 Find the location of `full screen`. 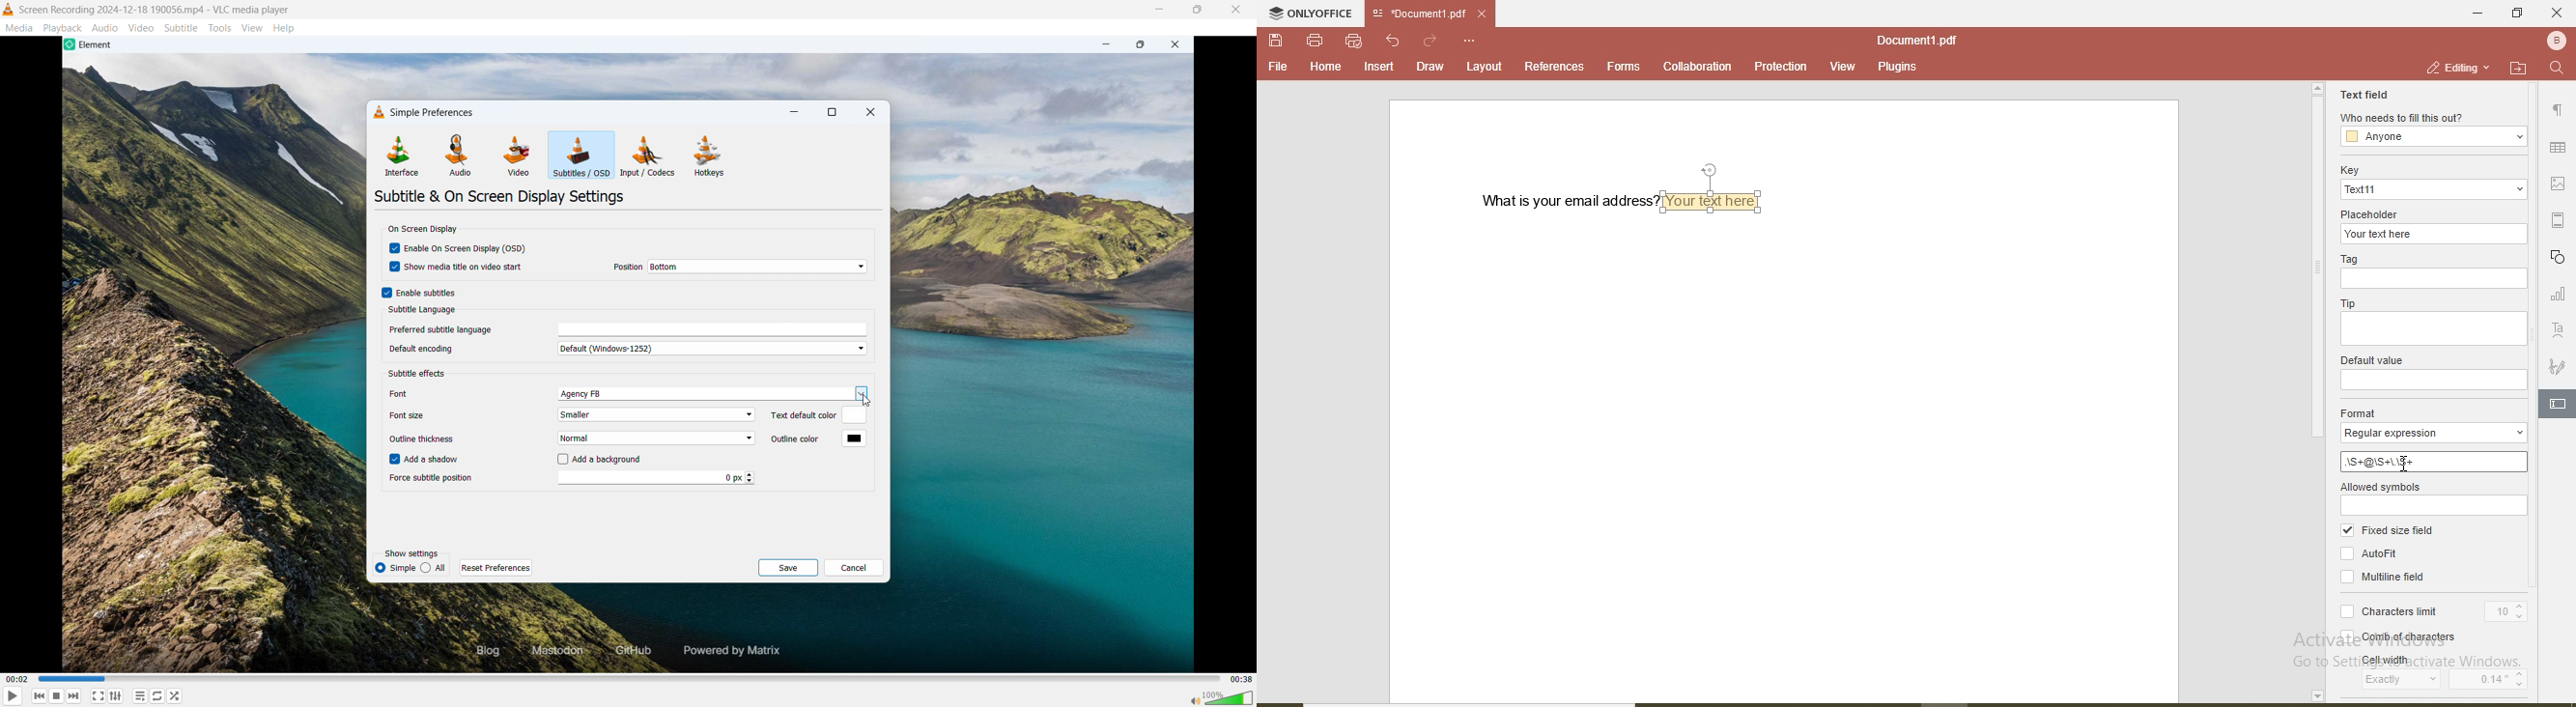

full screen is located at coordinates (98, 696).